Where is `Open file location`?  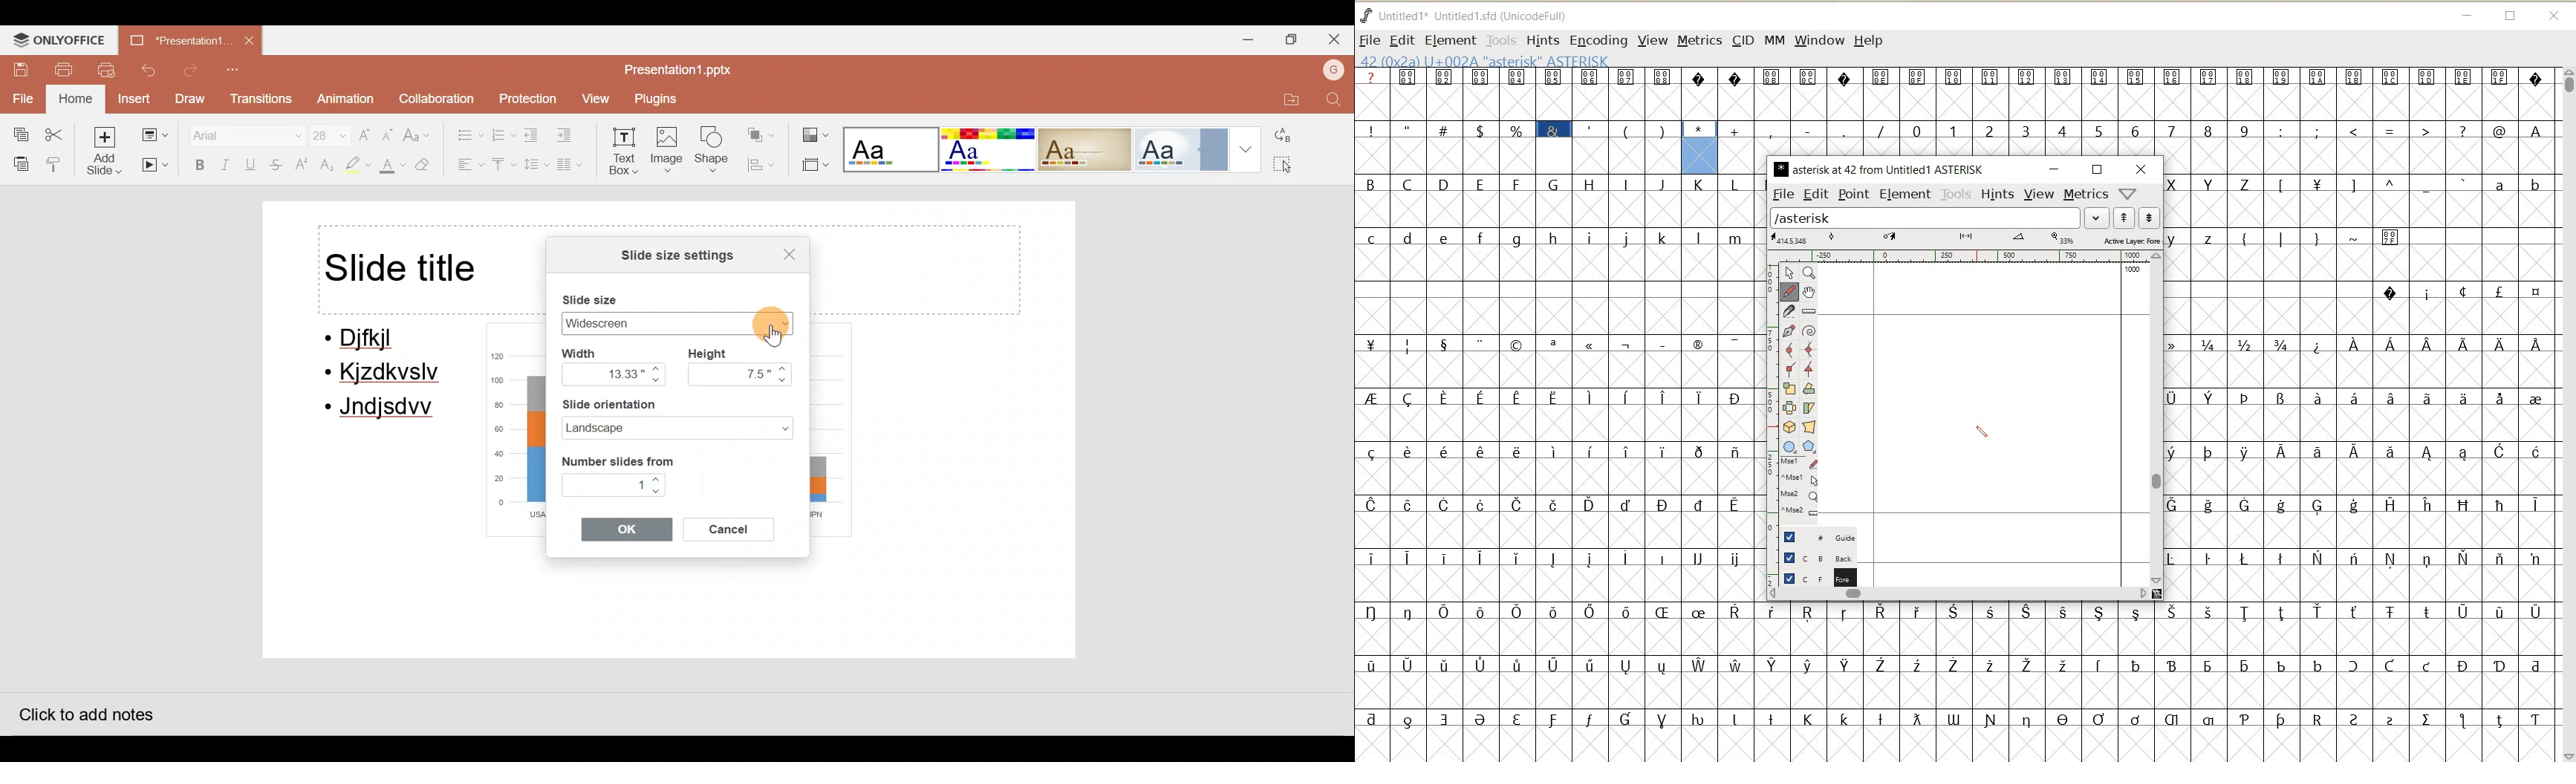 Open file location is located at coordinates (1284, 101).